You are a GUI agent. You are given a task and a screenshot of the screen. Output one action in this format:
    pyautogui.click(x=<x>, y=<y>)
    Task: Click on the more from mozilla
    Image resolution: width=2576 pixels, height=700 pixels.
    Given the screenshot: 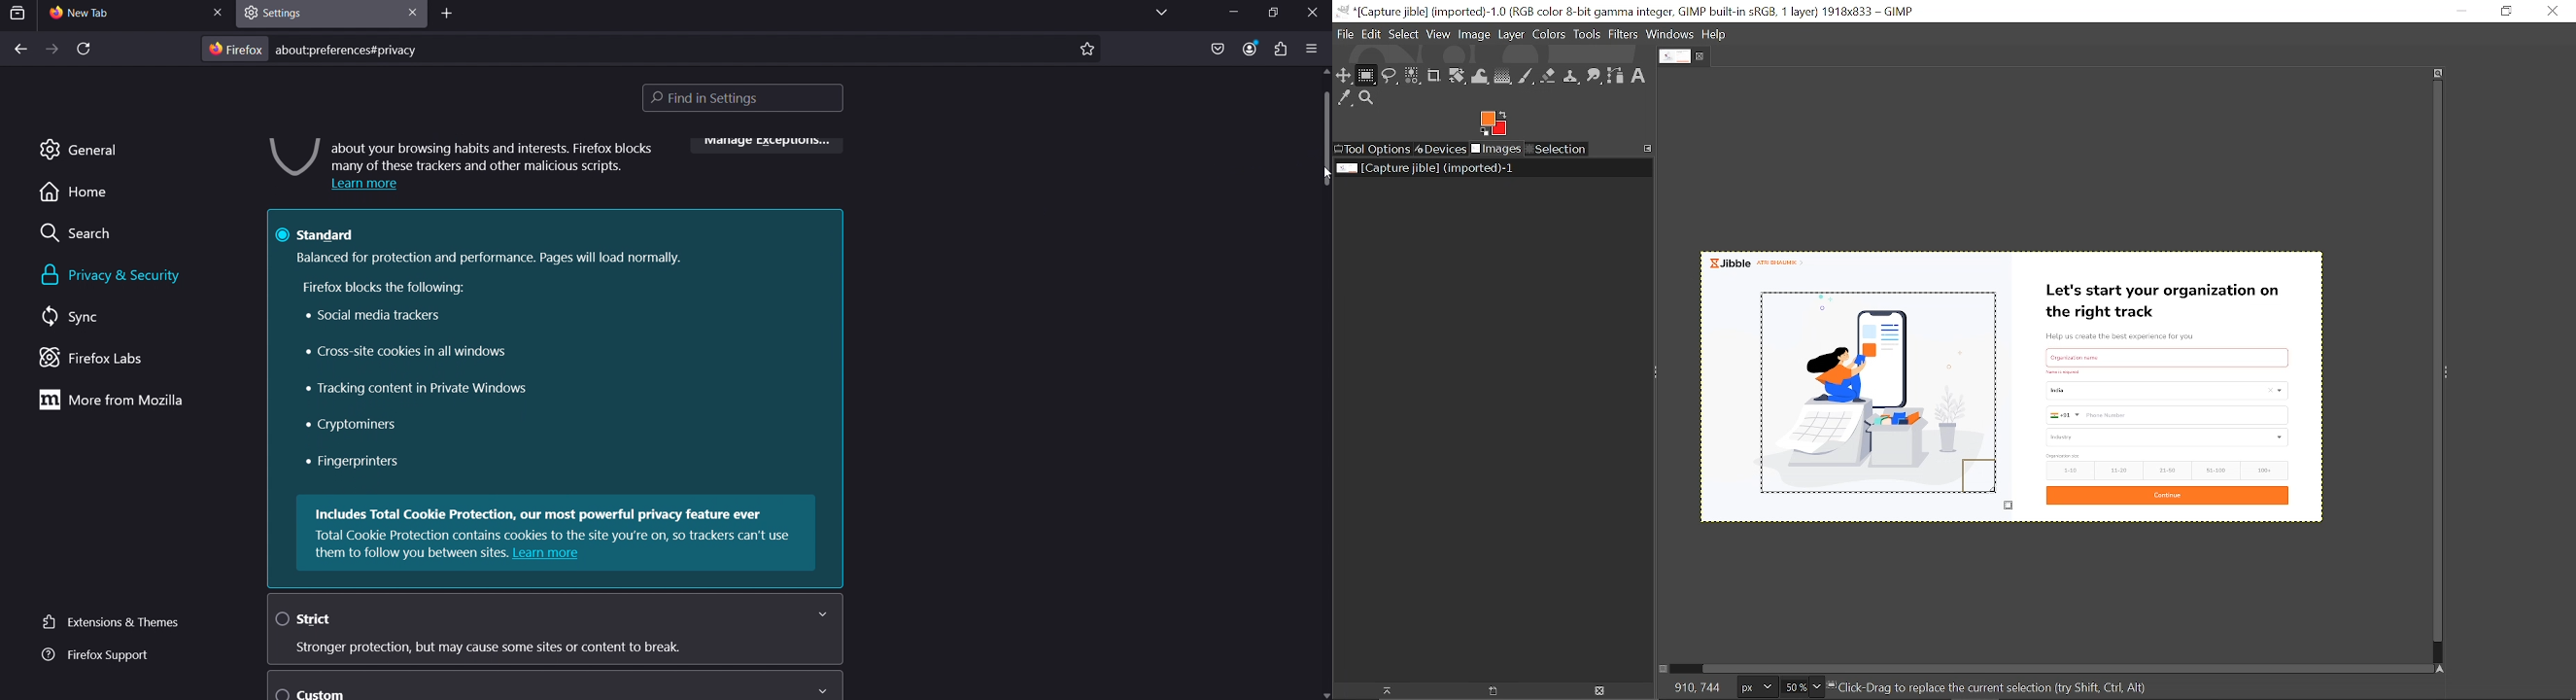 What is the action you would take?
    pyautogui.click(x=115, y=401)
    